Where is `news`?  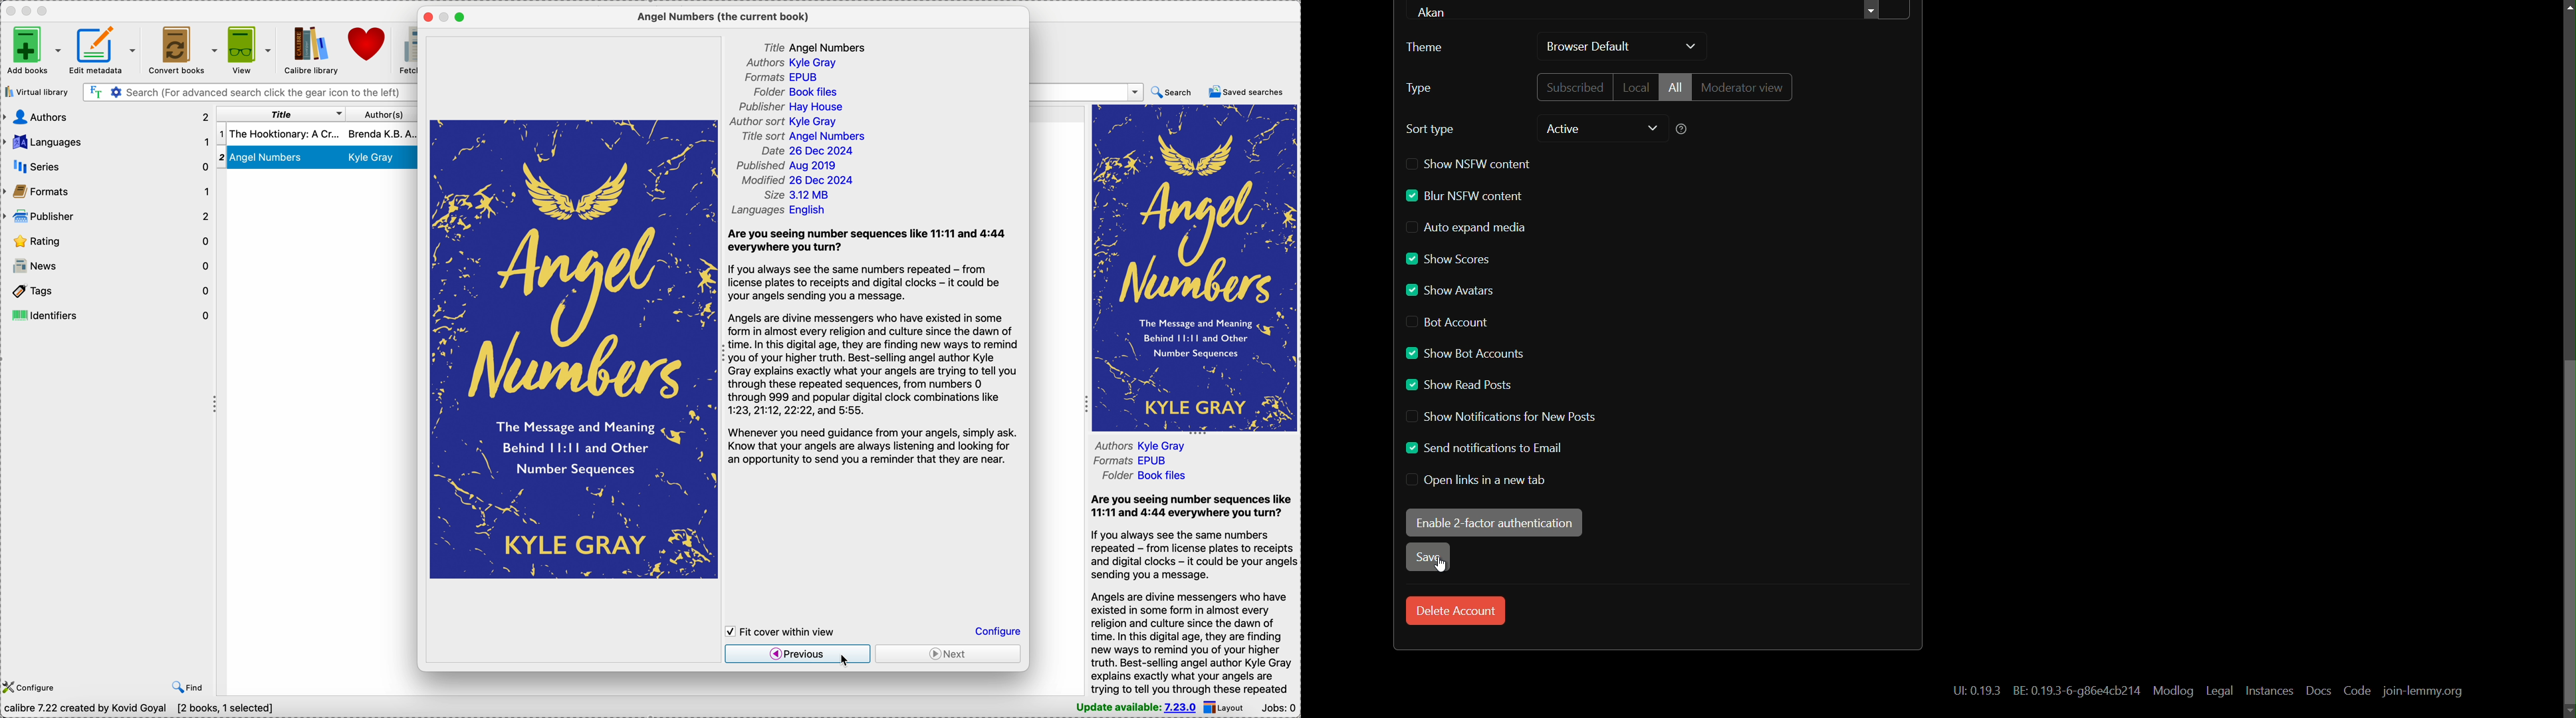
news is located at coordinates (107, 264).